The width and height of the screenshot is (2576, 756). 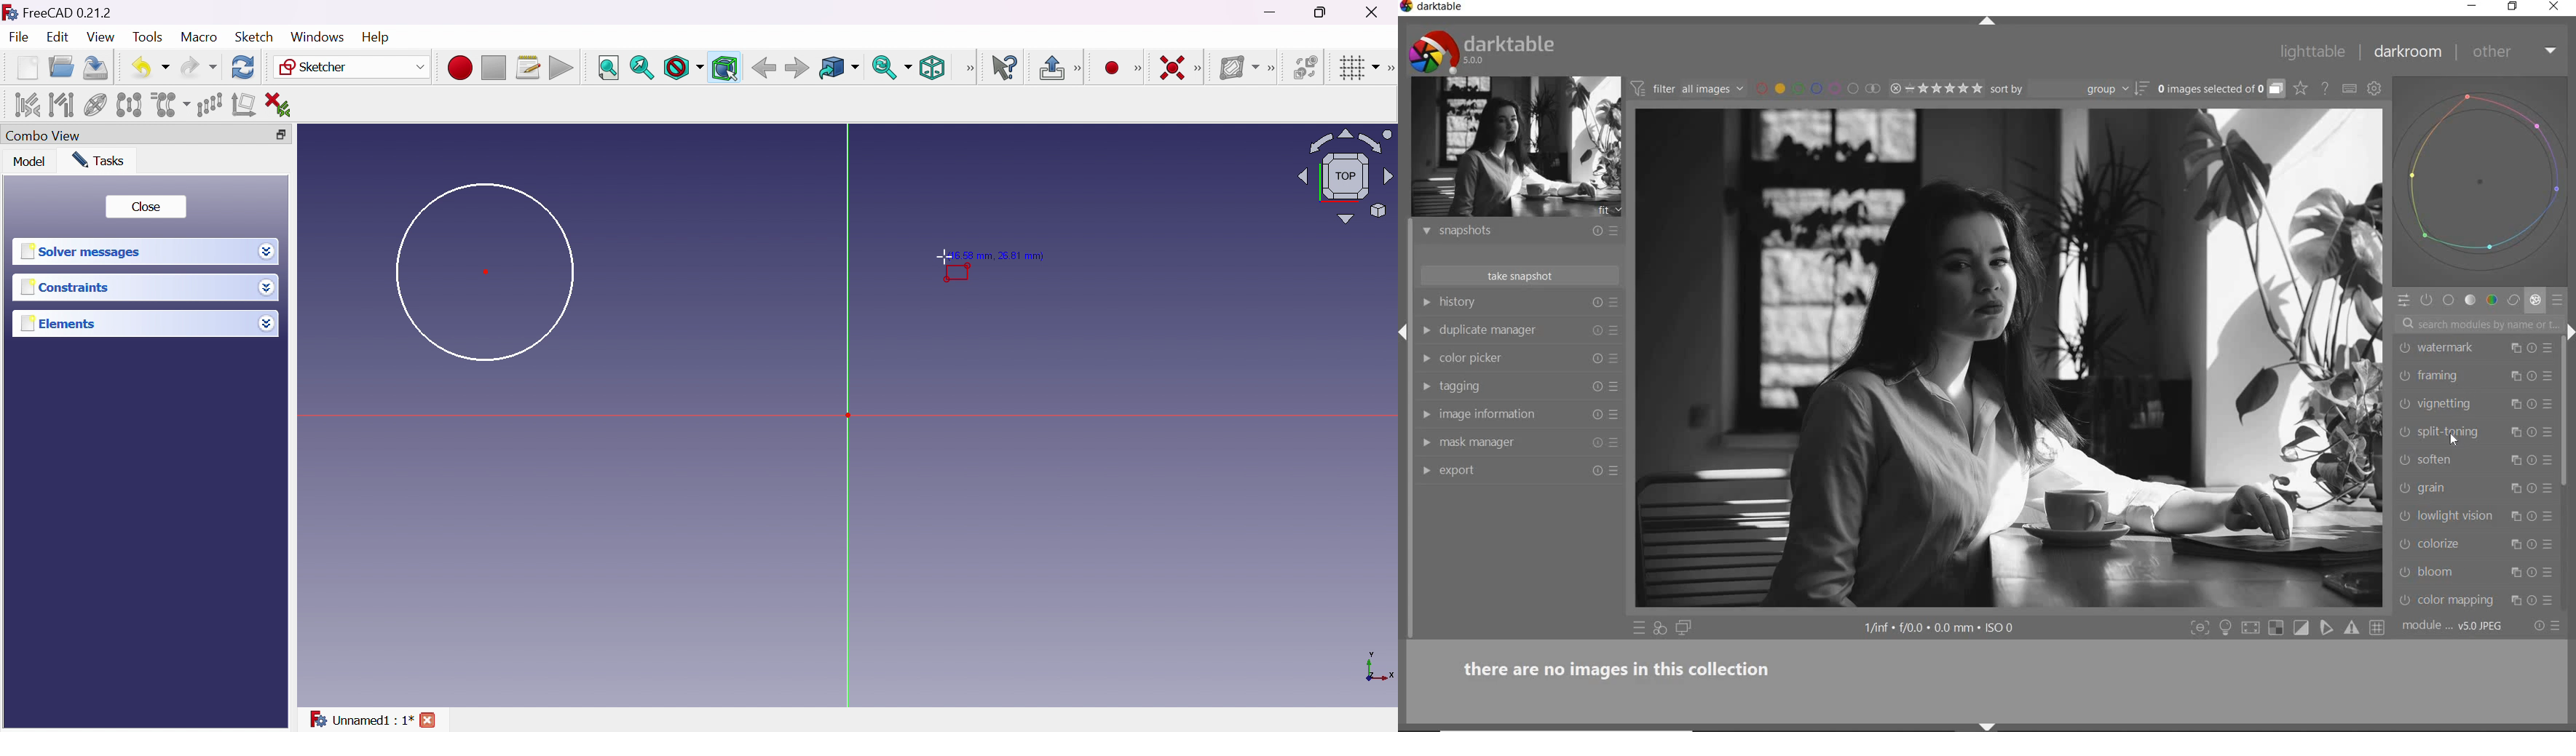 I want to click on reset, so click(x=1596, y=445).